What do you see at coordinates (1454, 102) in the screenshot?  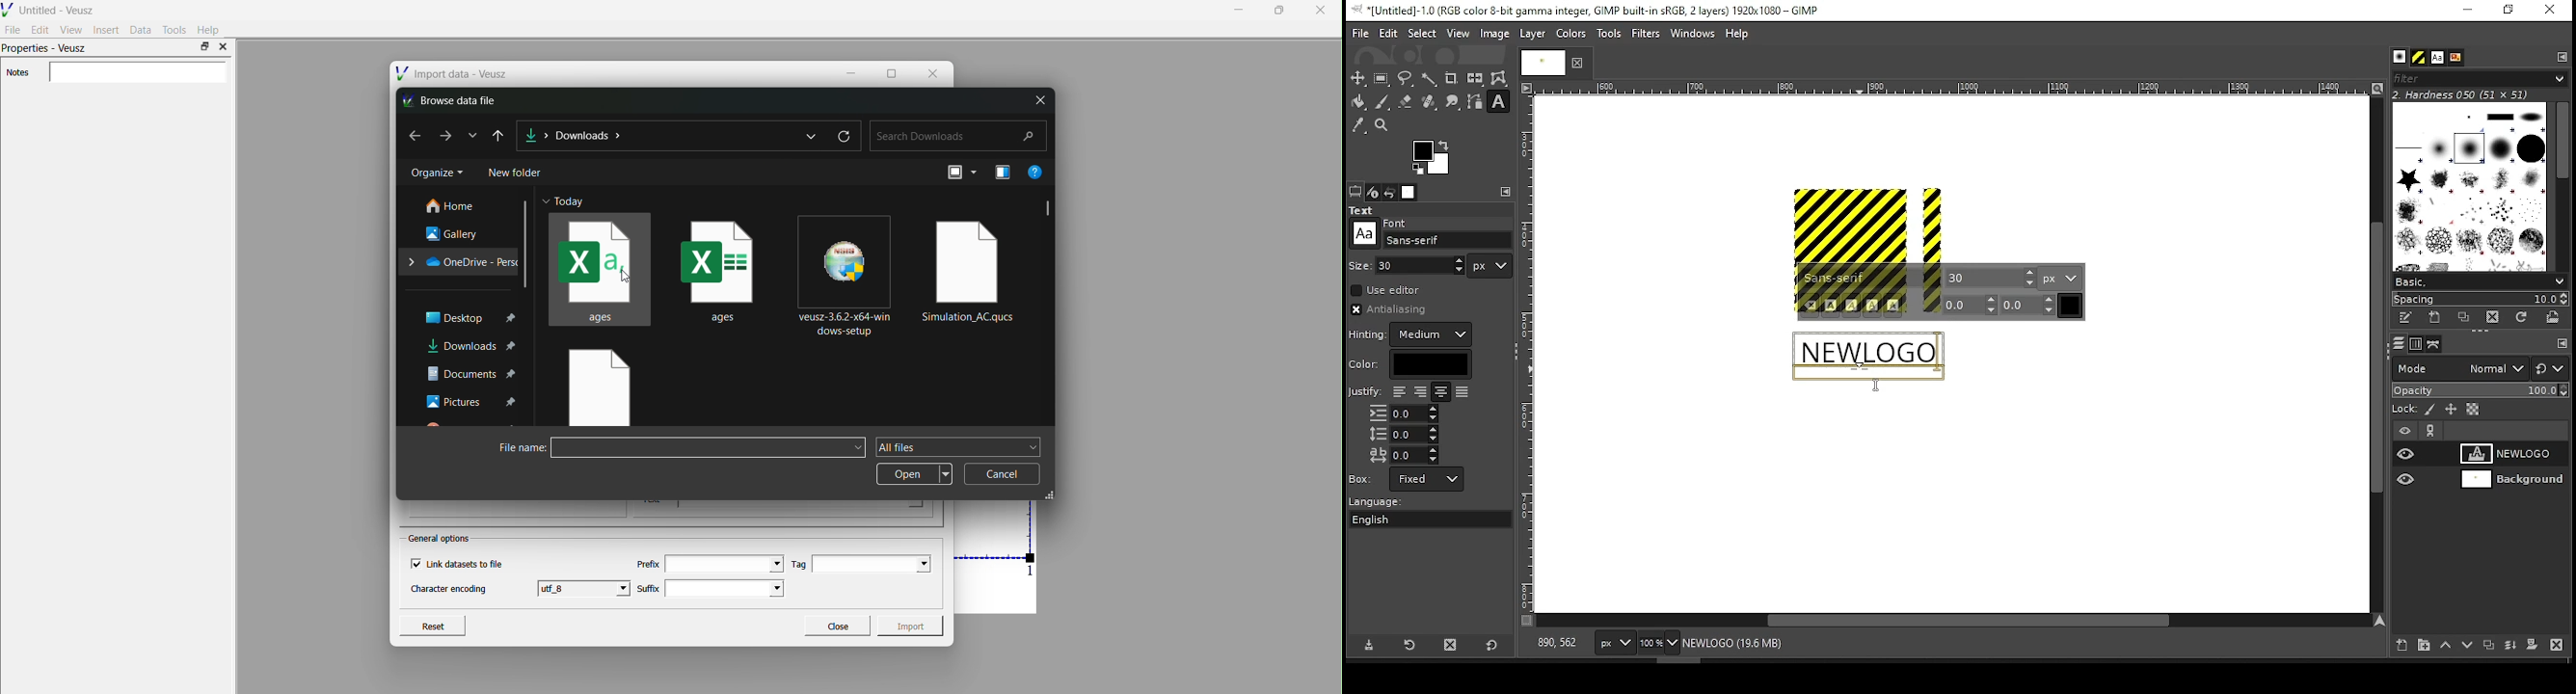 I see `smudge tool` at bounding box center [1454, 102].